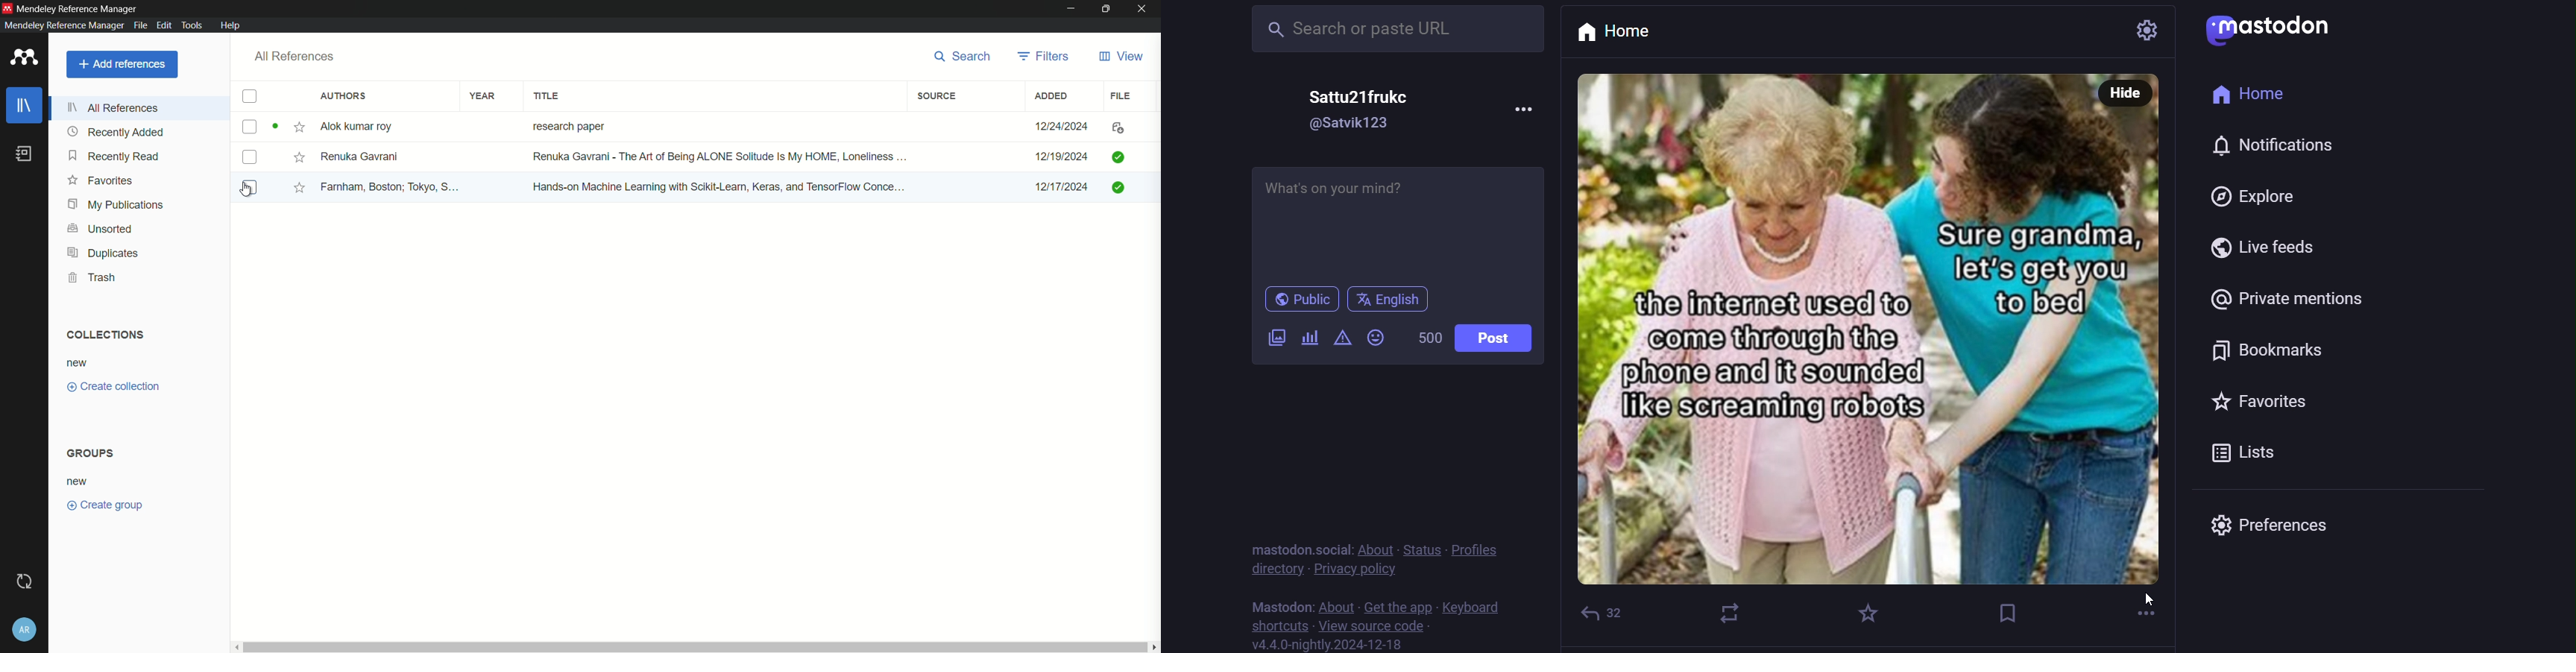  I want to click on live feed, so click(2269, 246).